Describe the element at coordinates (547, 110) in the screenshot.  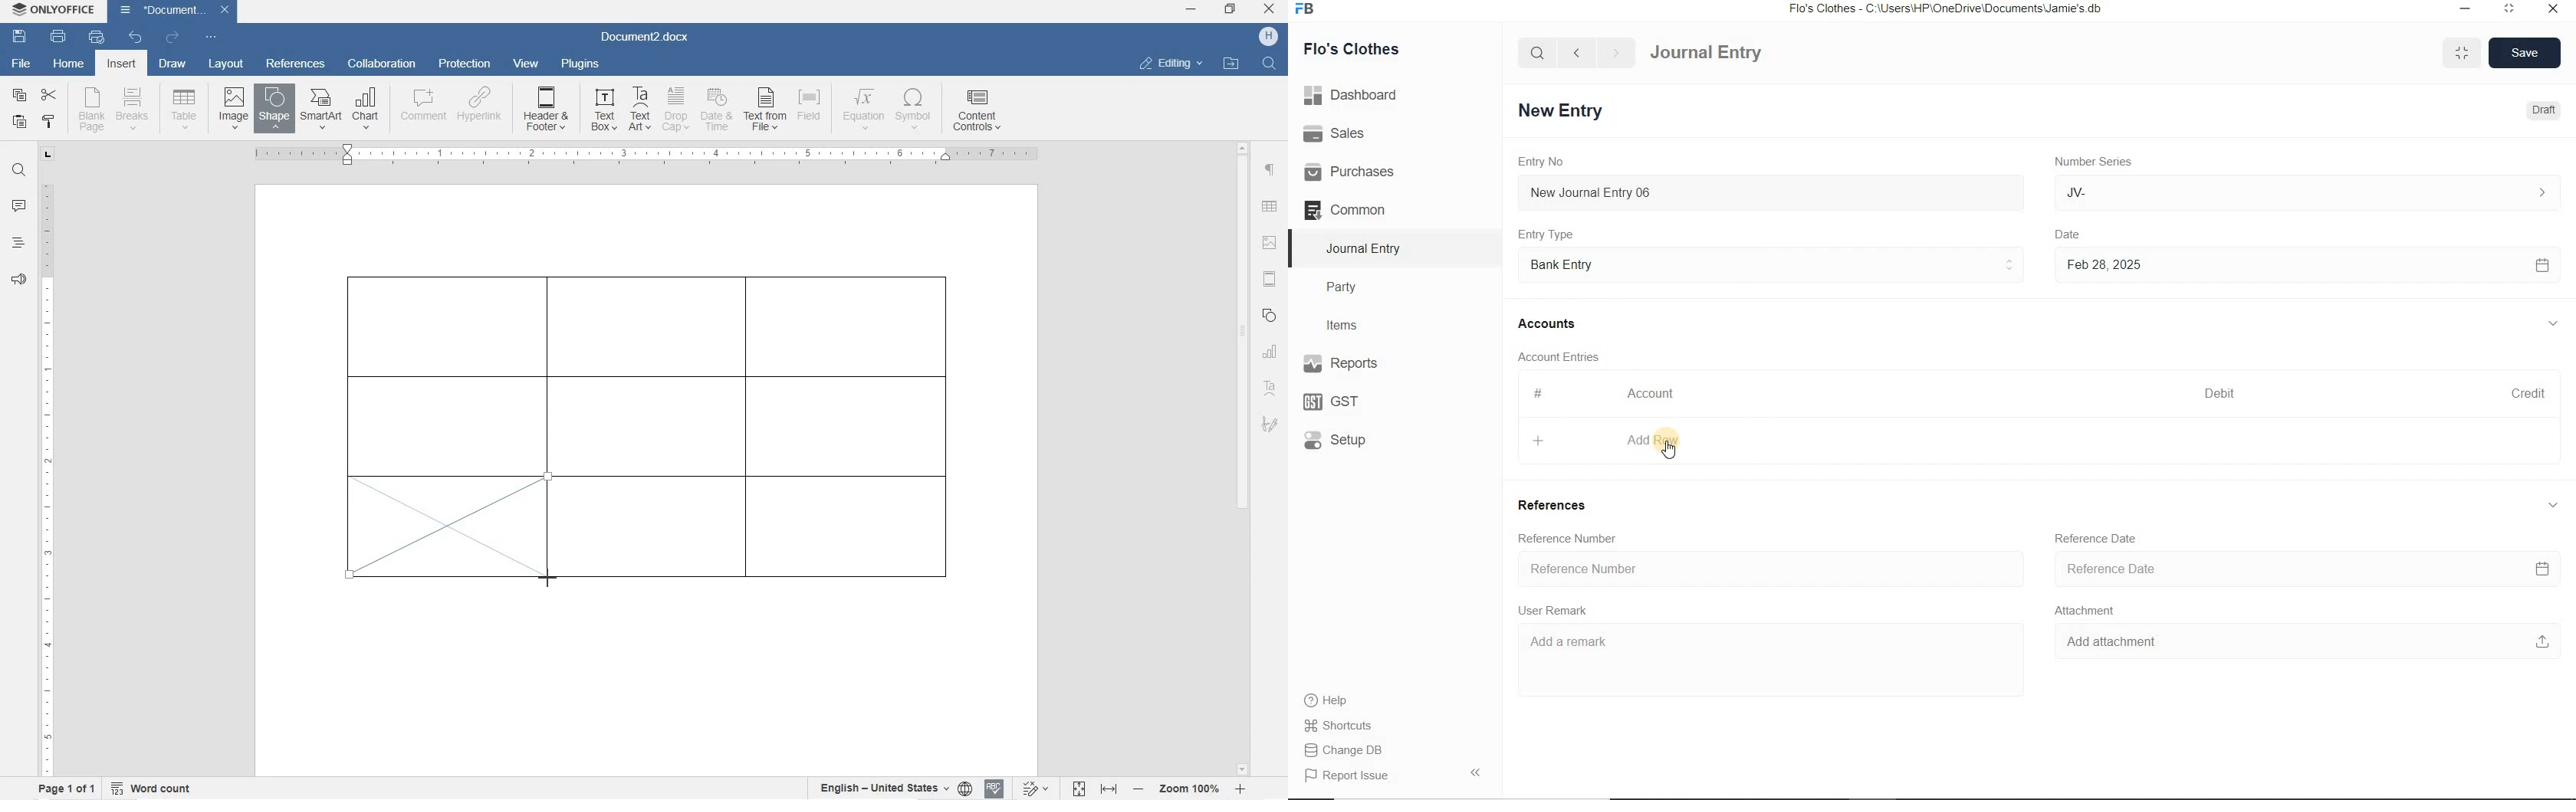
I see `HEADER & OOTER` at that location.